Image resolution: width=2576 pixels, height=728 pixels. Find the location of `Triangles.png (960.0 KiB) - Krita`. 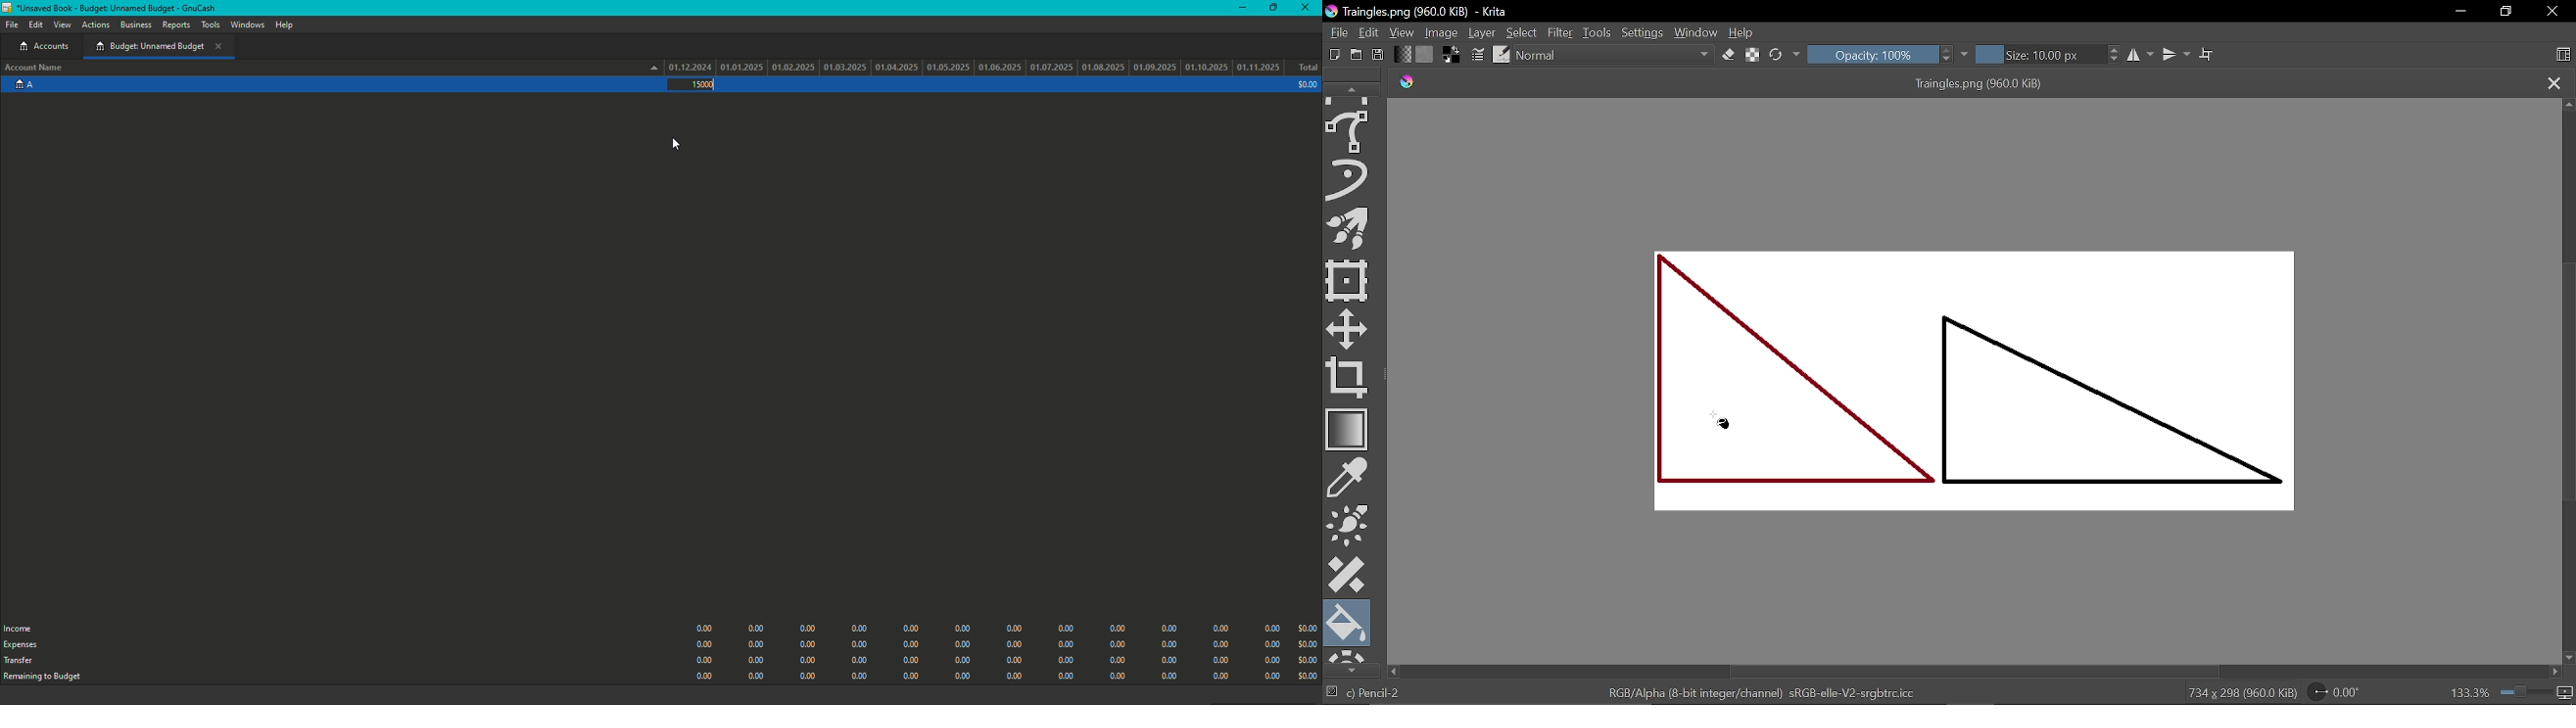

Triangles.png (960.0 KiB) - Krita is located at coordinates (1447, 12).